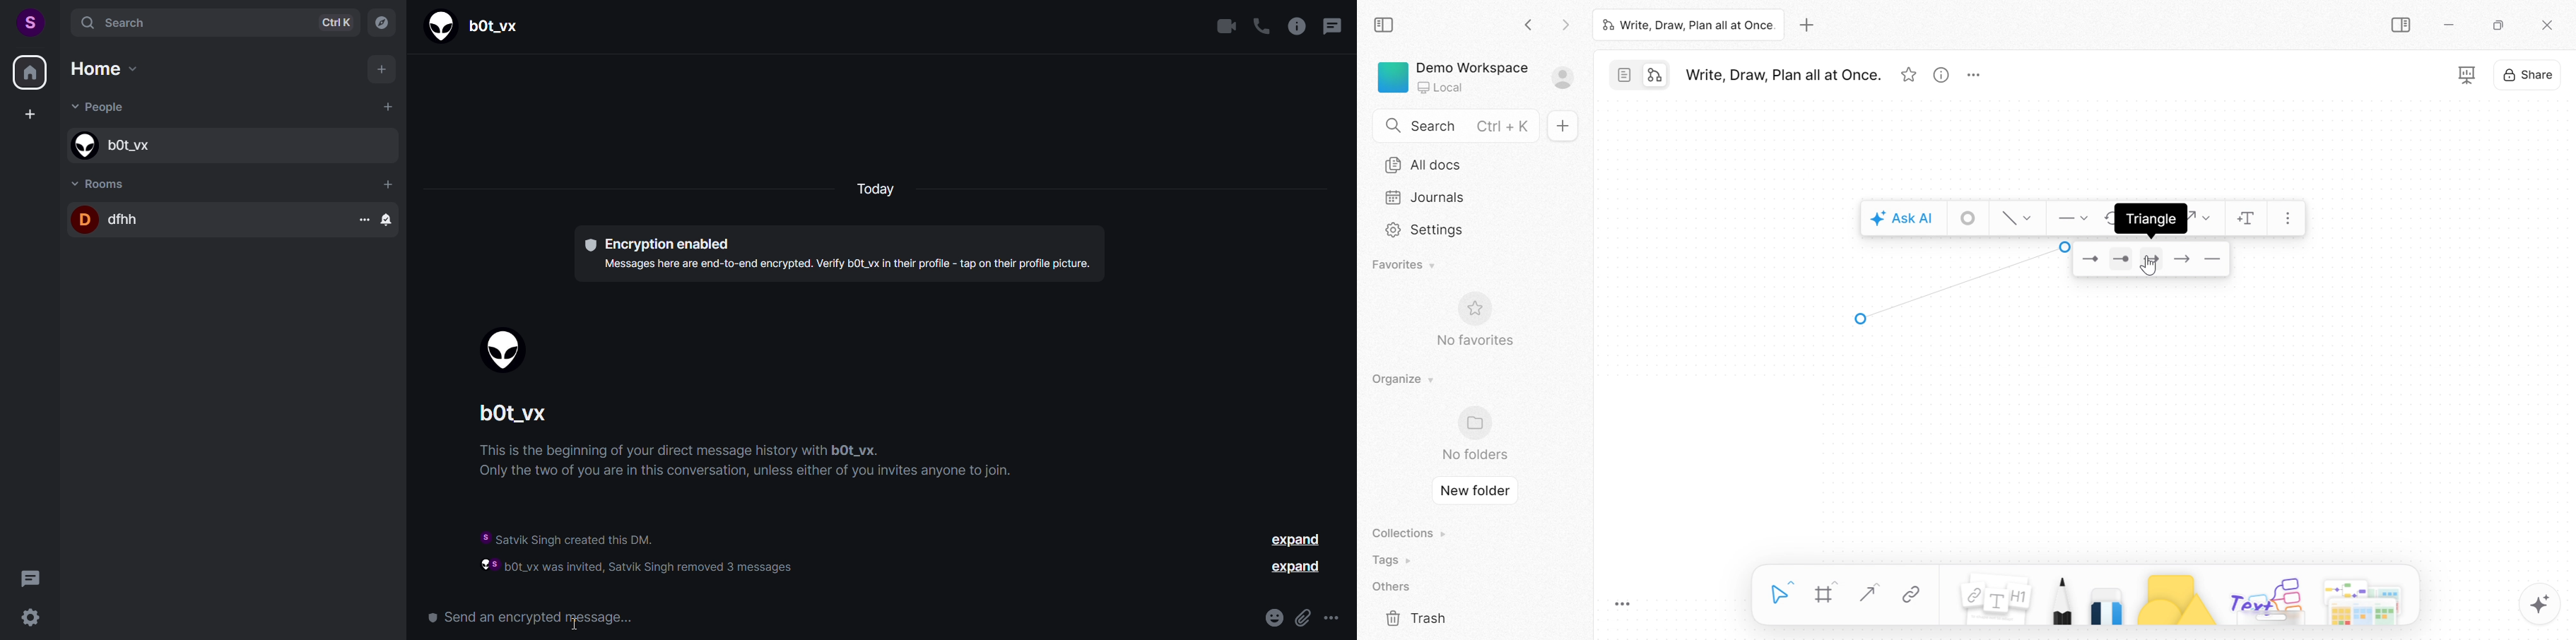  Describe the element at coordinates (1421, 197) in the screenshot. I see `Journals` at that location.